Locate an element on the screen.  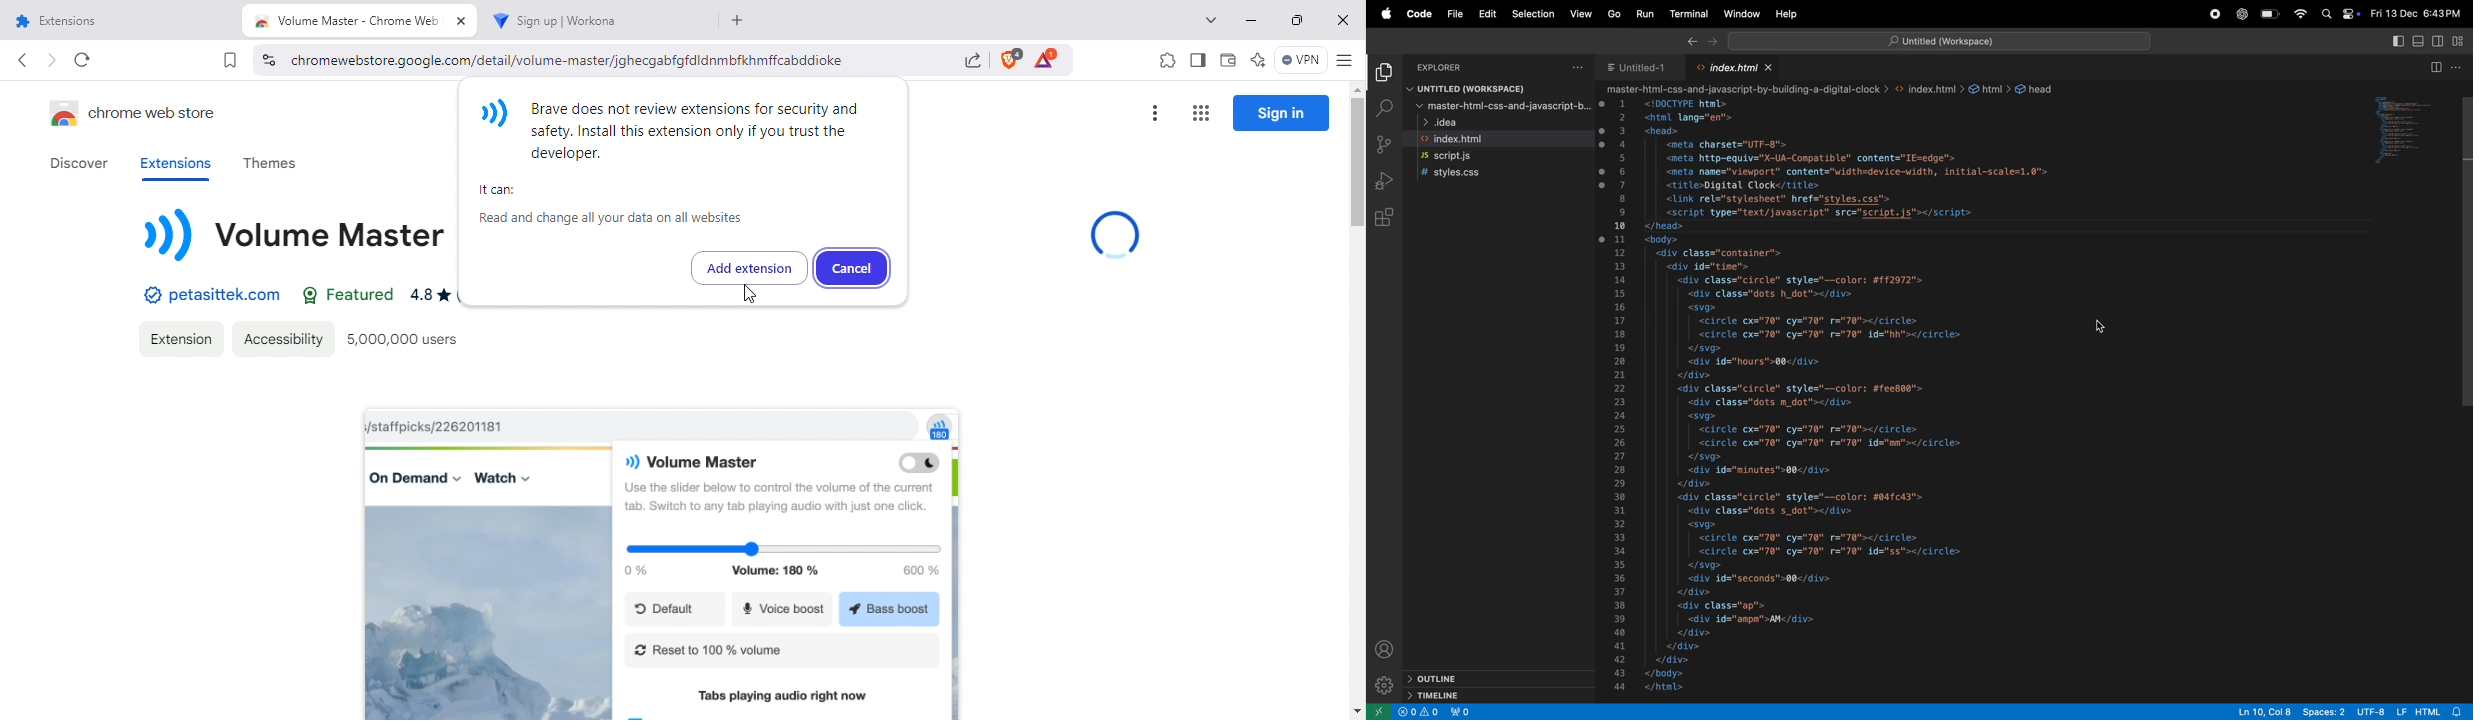
settings is located at coordinates (1383, 685).